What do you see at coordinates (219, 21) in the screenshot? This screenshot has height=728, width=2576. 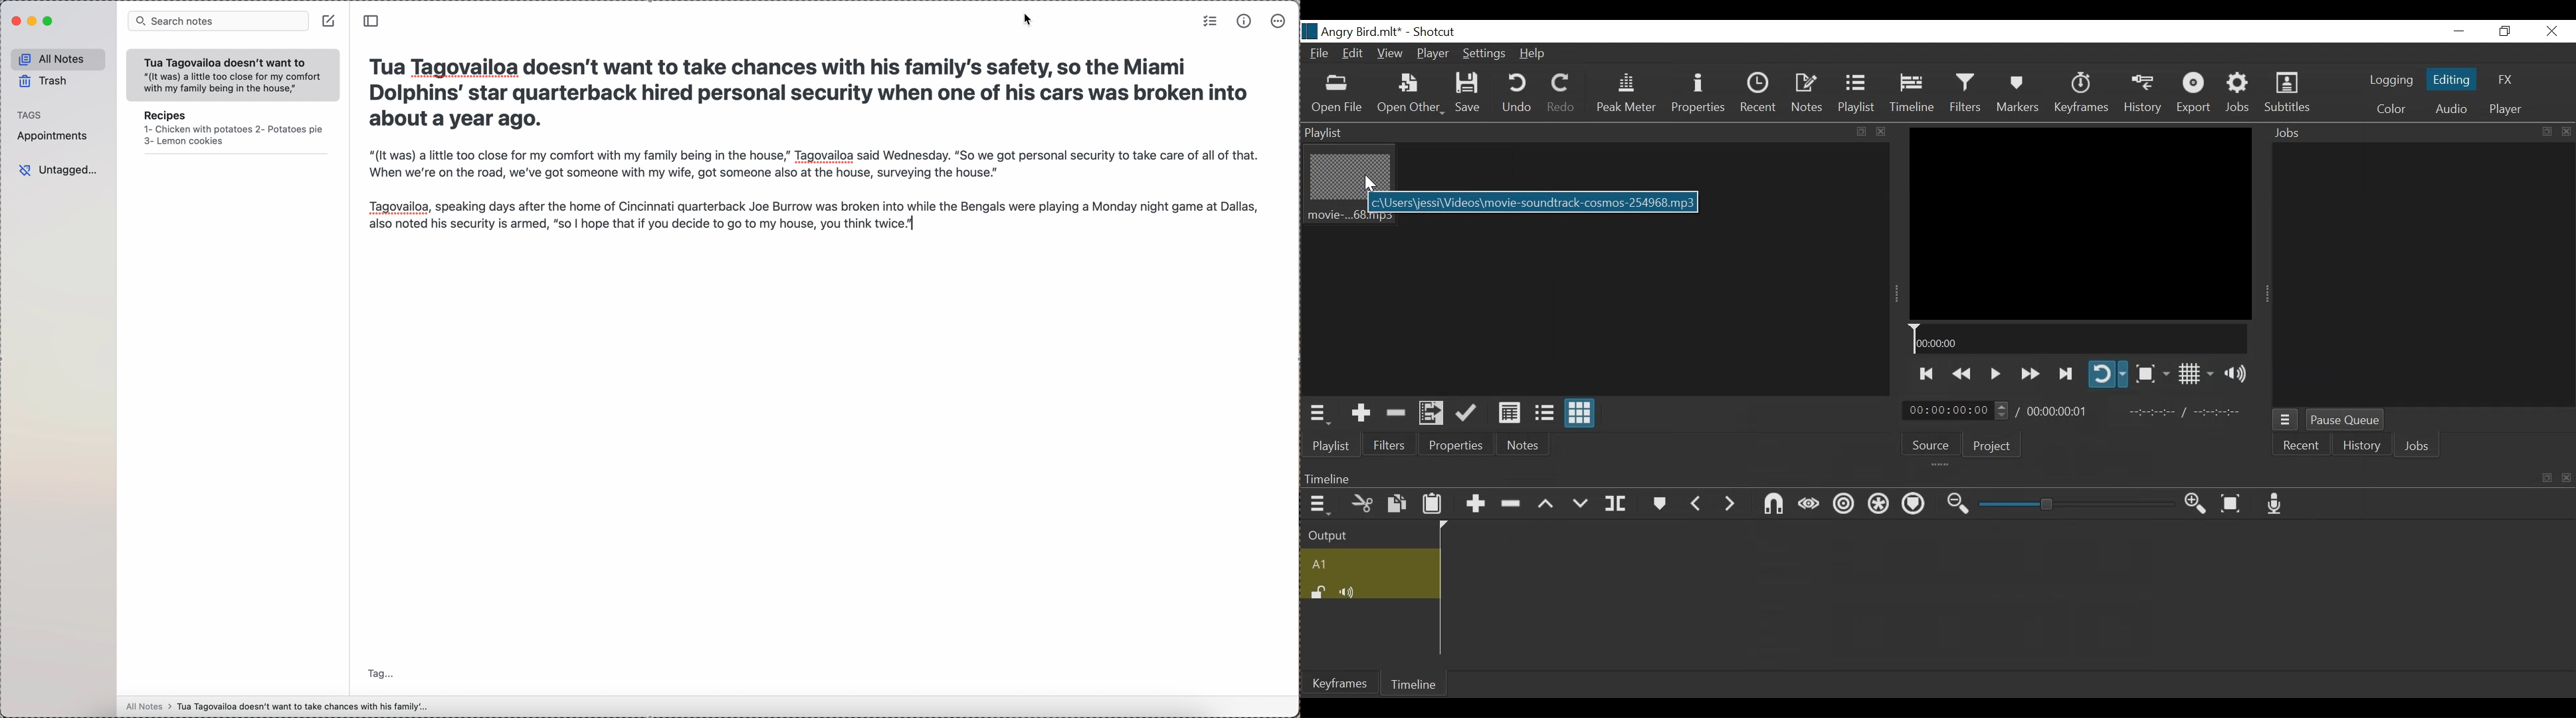 I see `search bar` at bounding box center [219, 21].